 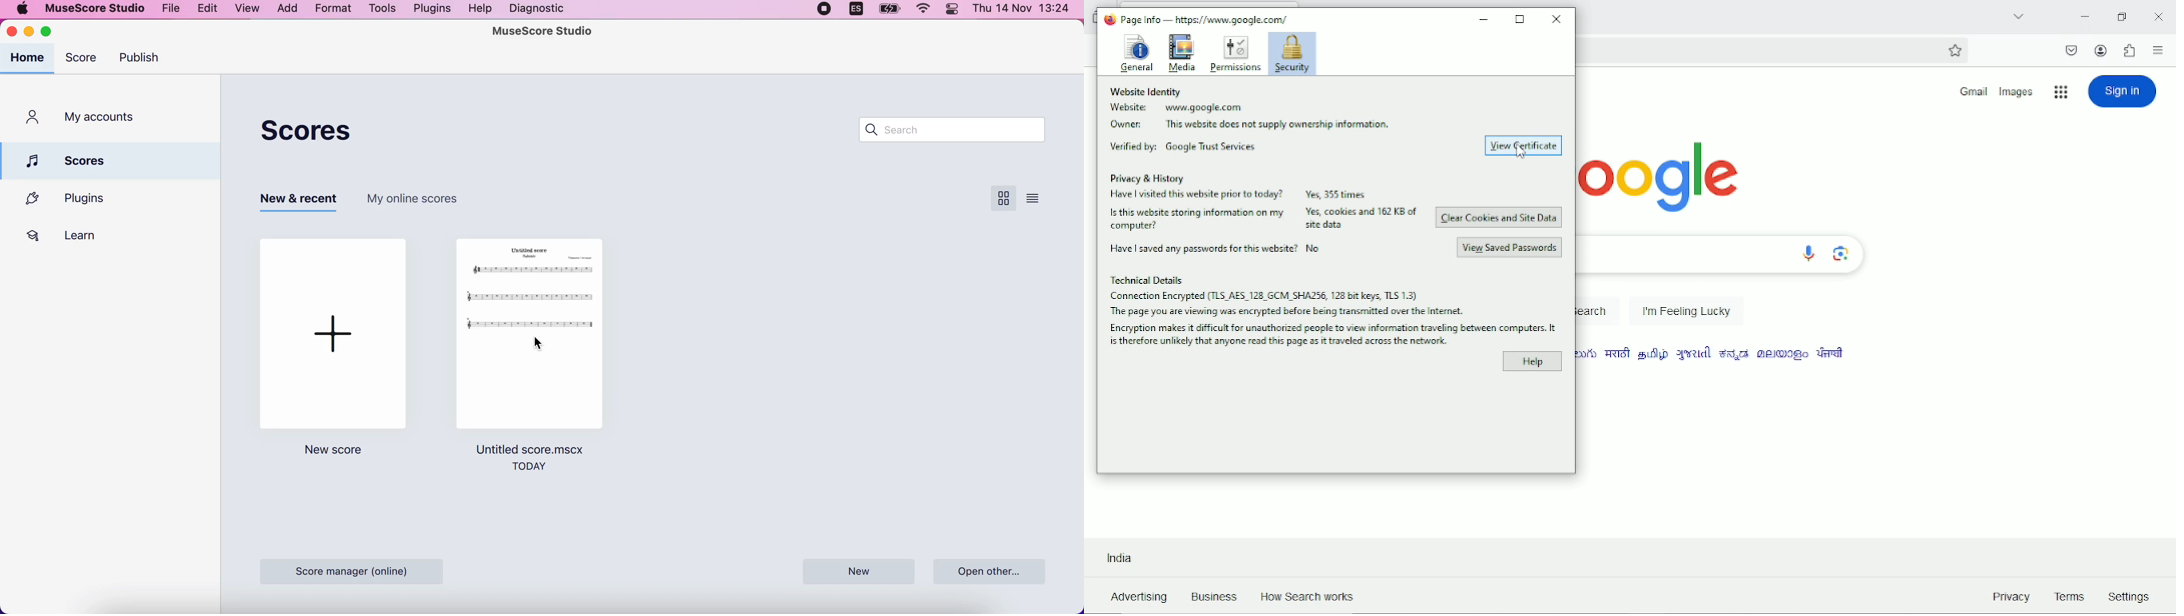 I want to click on extensions, so click(x=2130, y=49).